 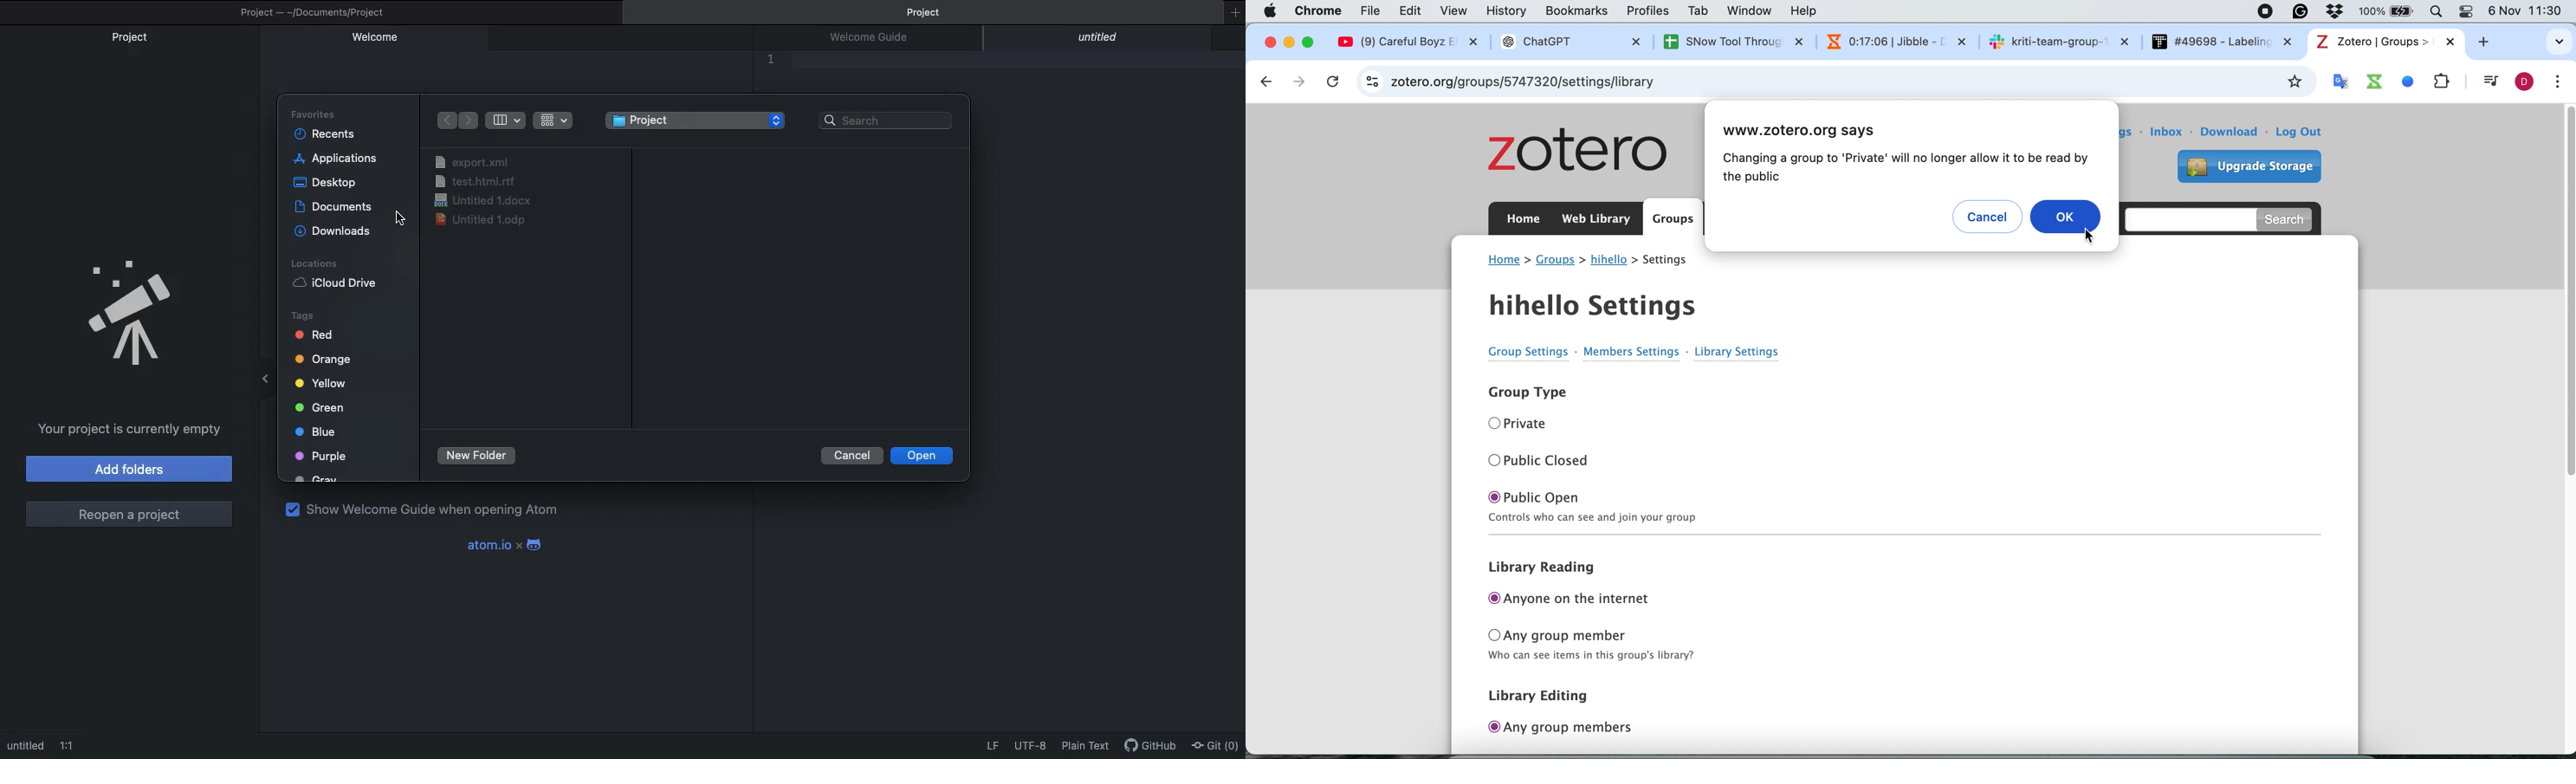 I want to click on history, so click(x=1509, y=12).